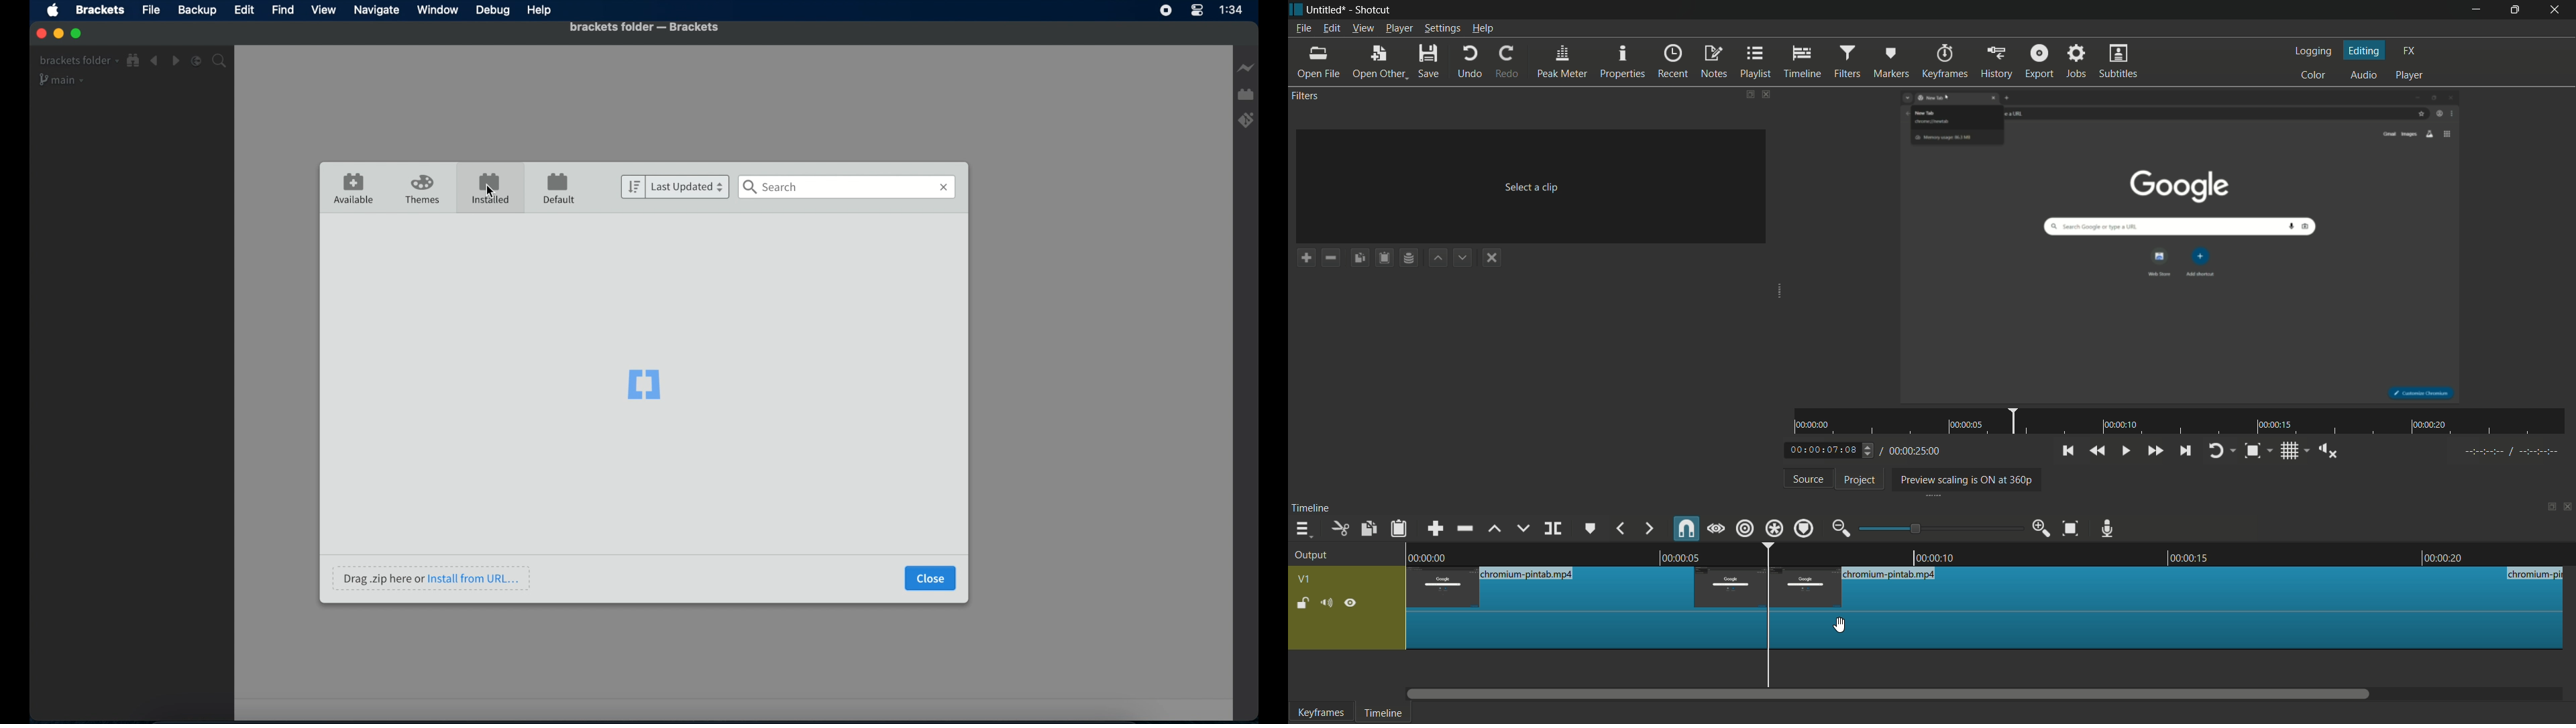 This screenshot has width=2576, height=728. I want to click on cursor, so click(1842, 626).